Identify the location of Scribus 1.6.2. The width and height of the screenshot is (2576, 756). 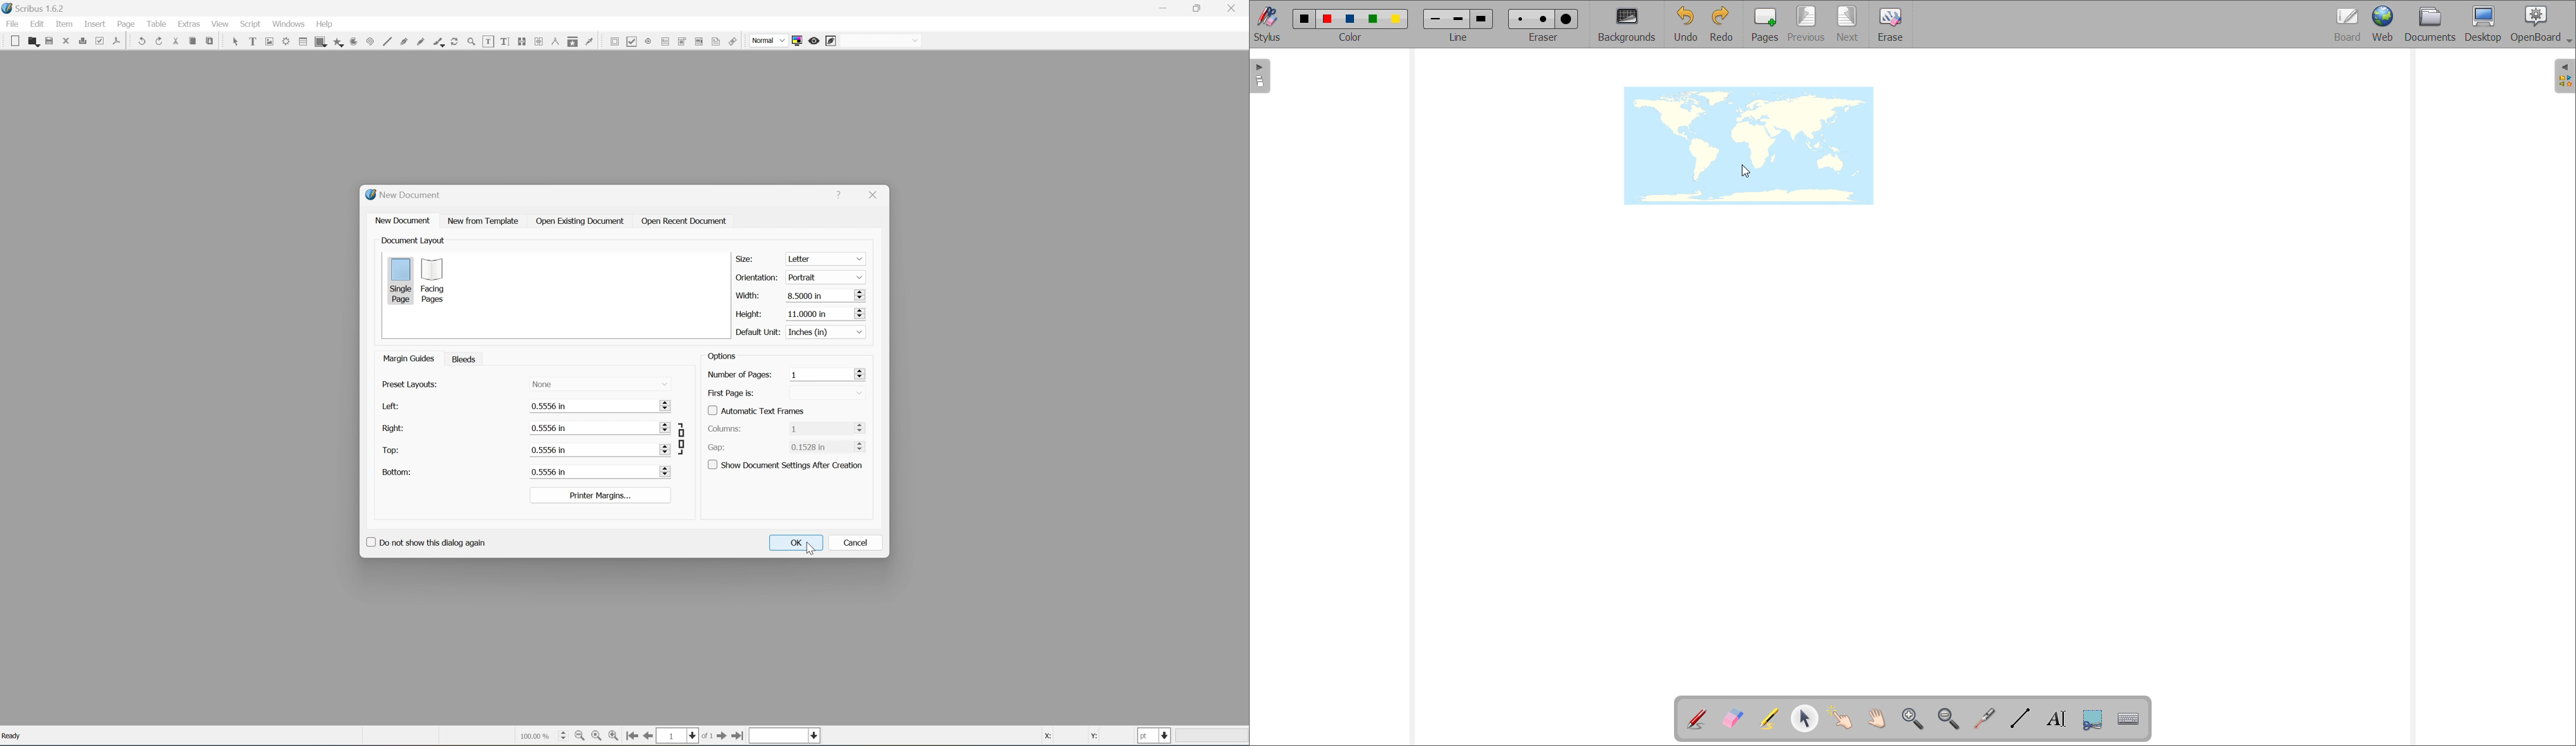
(36, 8).